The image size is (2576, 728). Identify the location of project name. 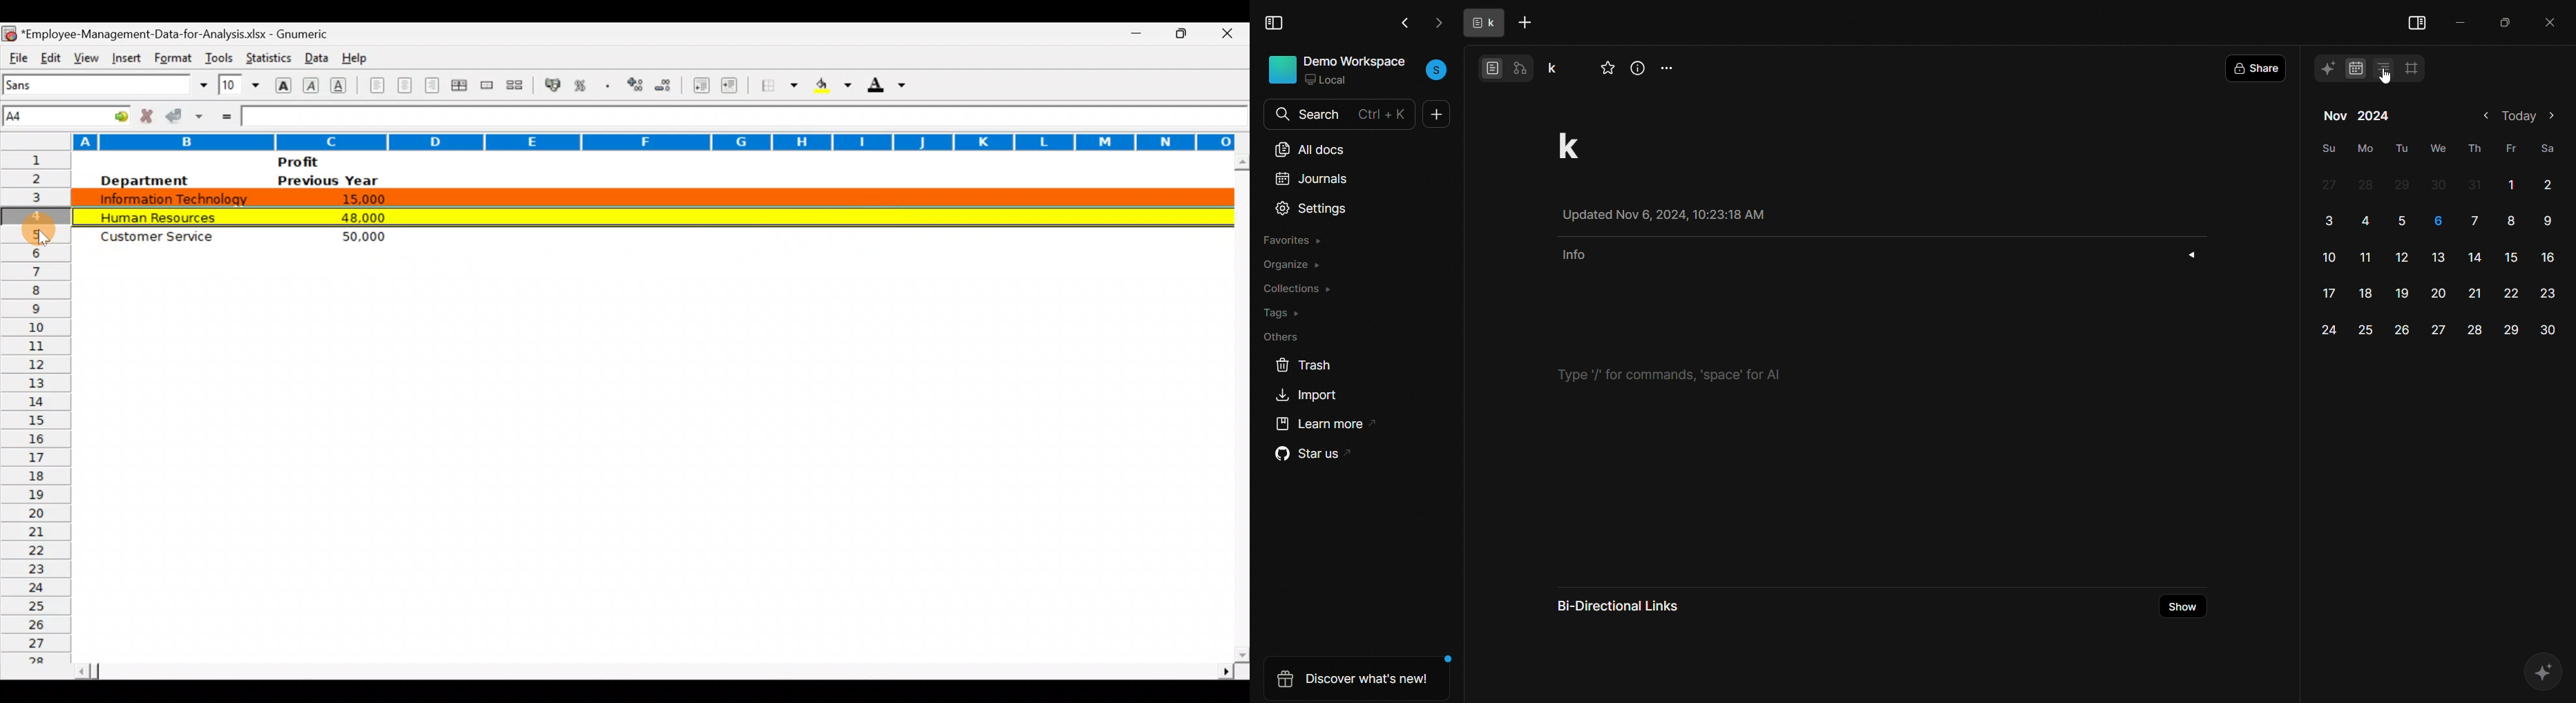
(1559, 66).